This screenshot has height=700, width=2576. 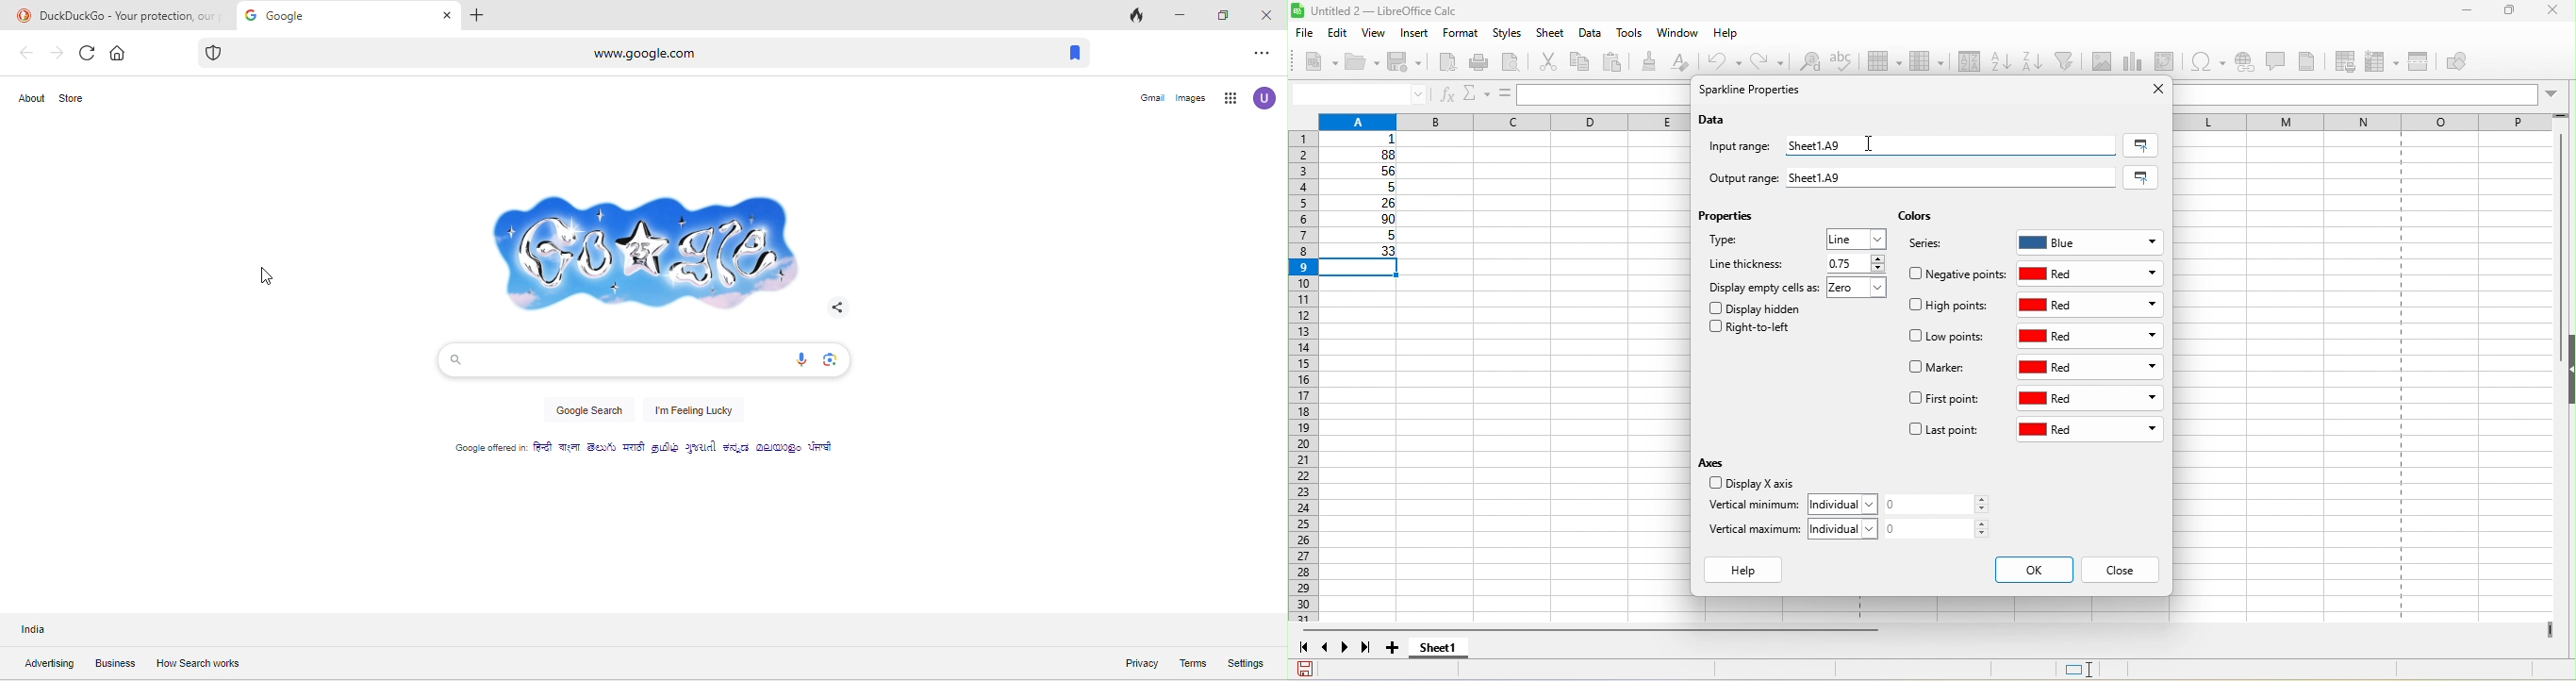 I want to click on colors, so click(x=1915, y=217).